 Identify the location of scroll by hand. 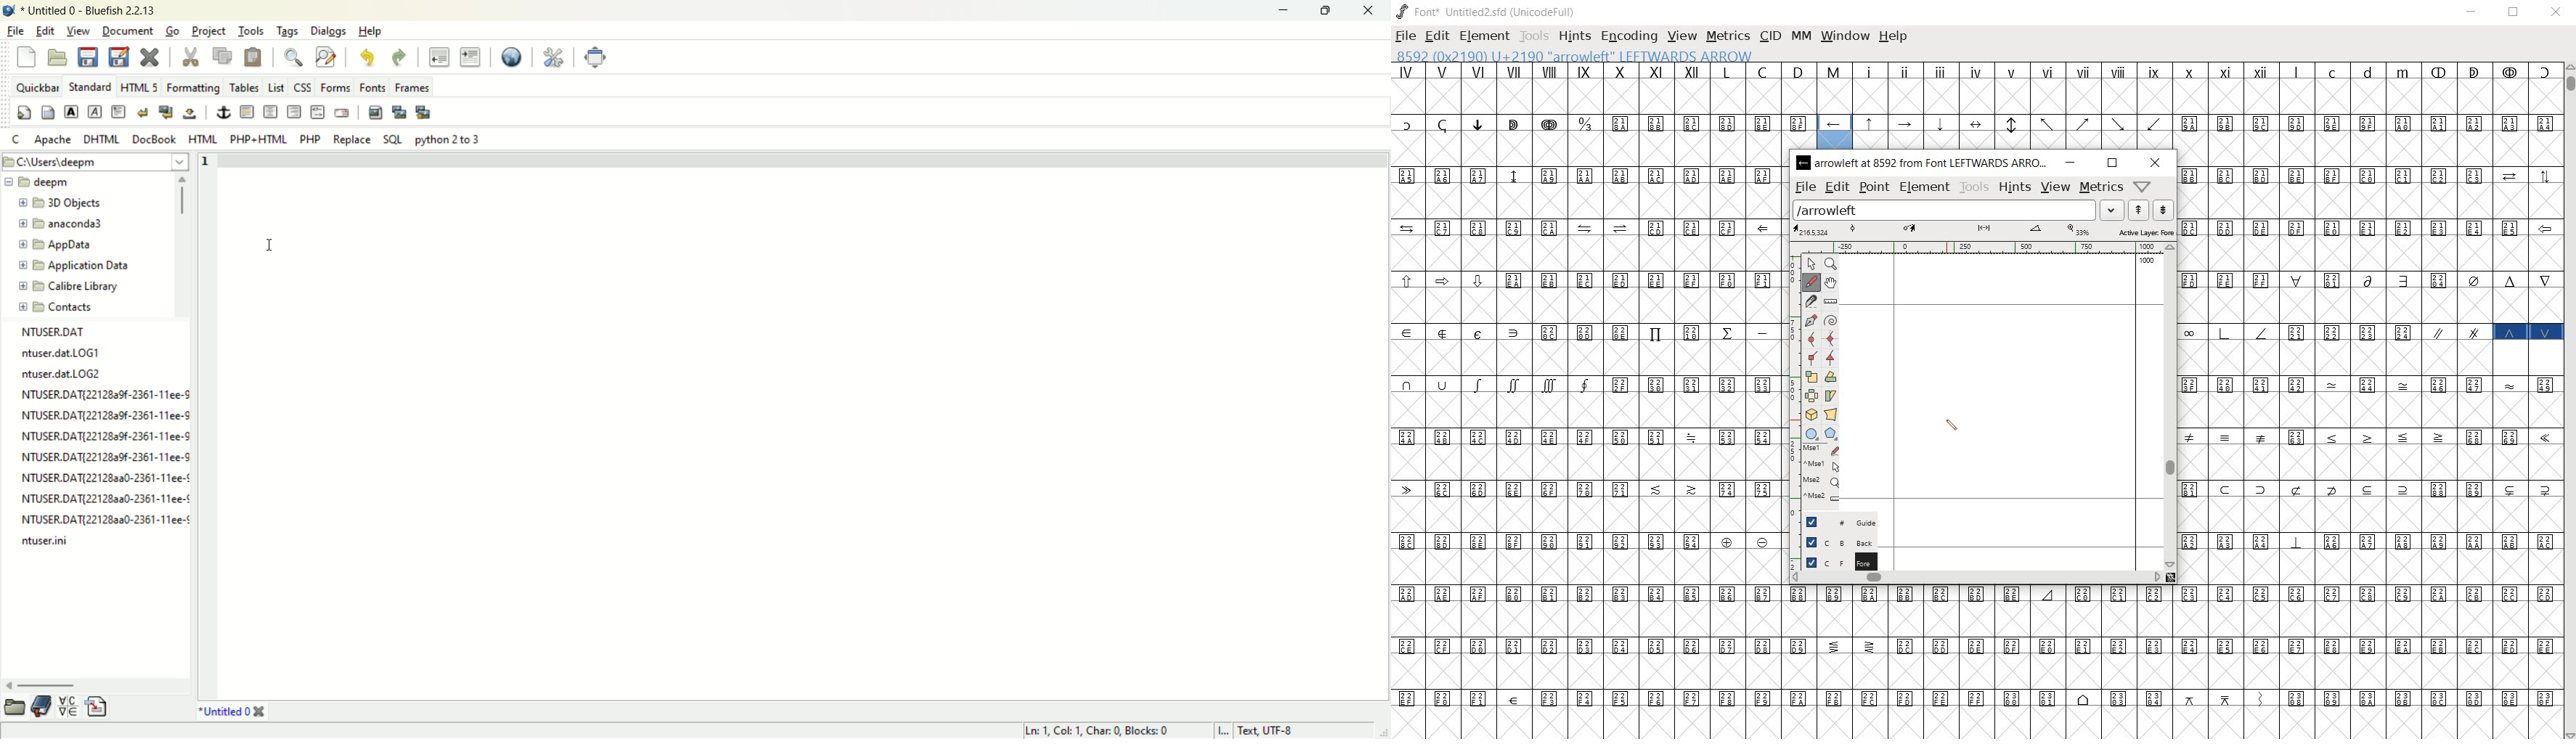
(1831, 284).